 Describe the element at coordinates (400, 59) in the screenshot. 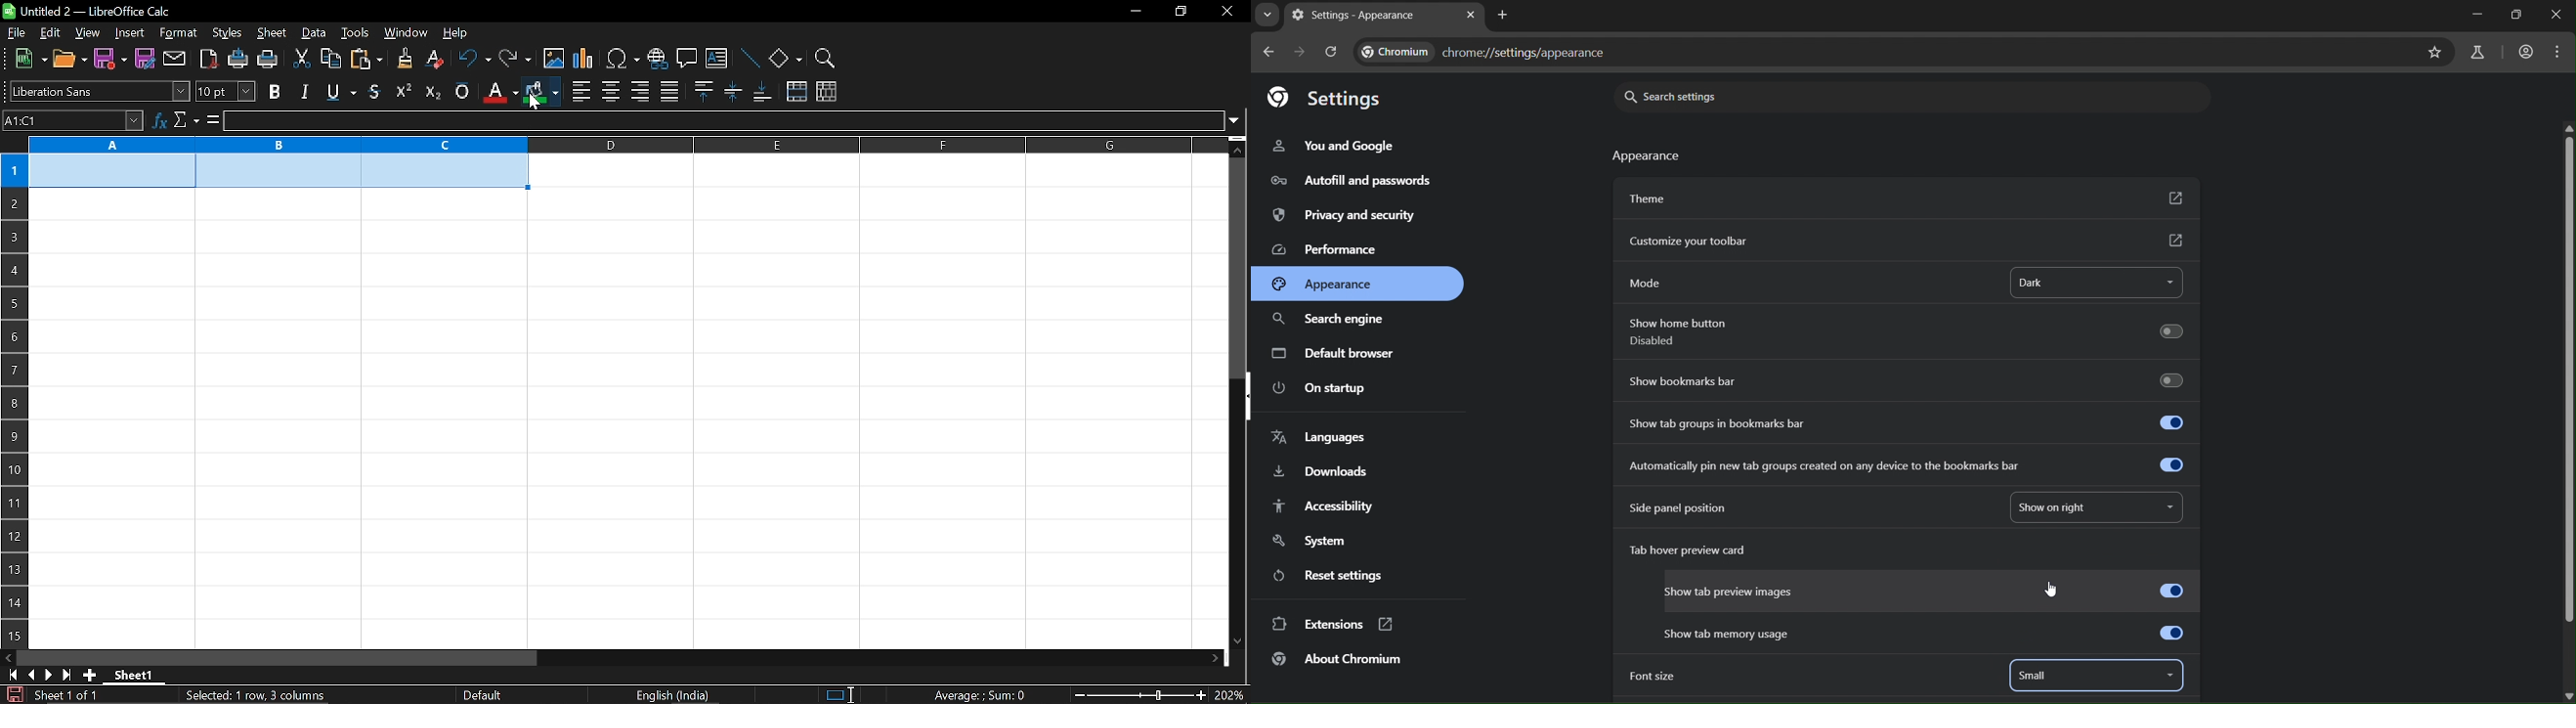

I see `clone formatting` at that location.